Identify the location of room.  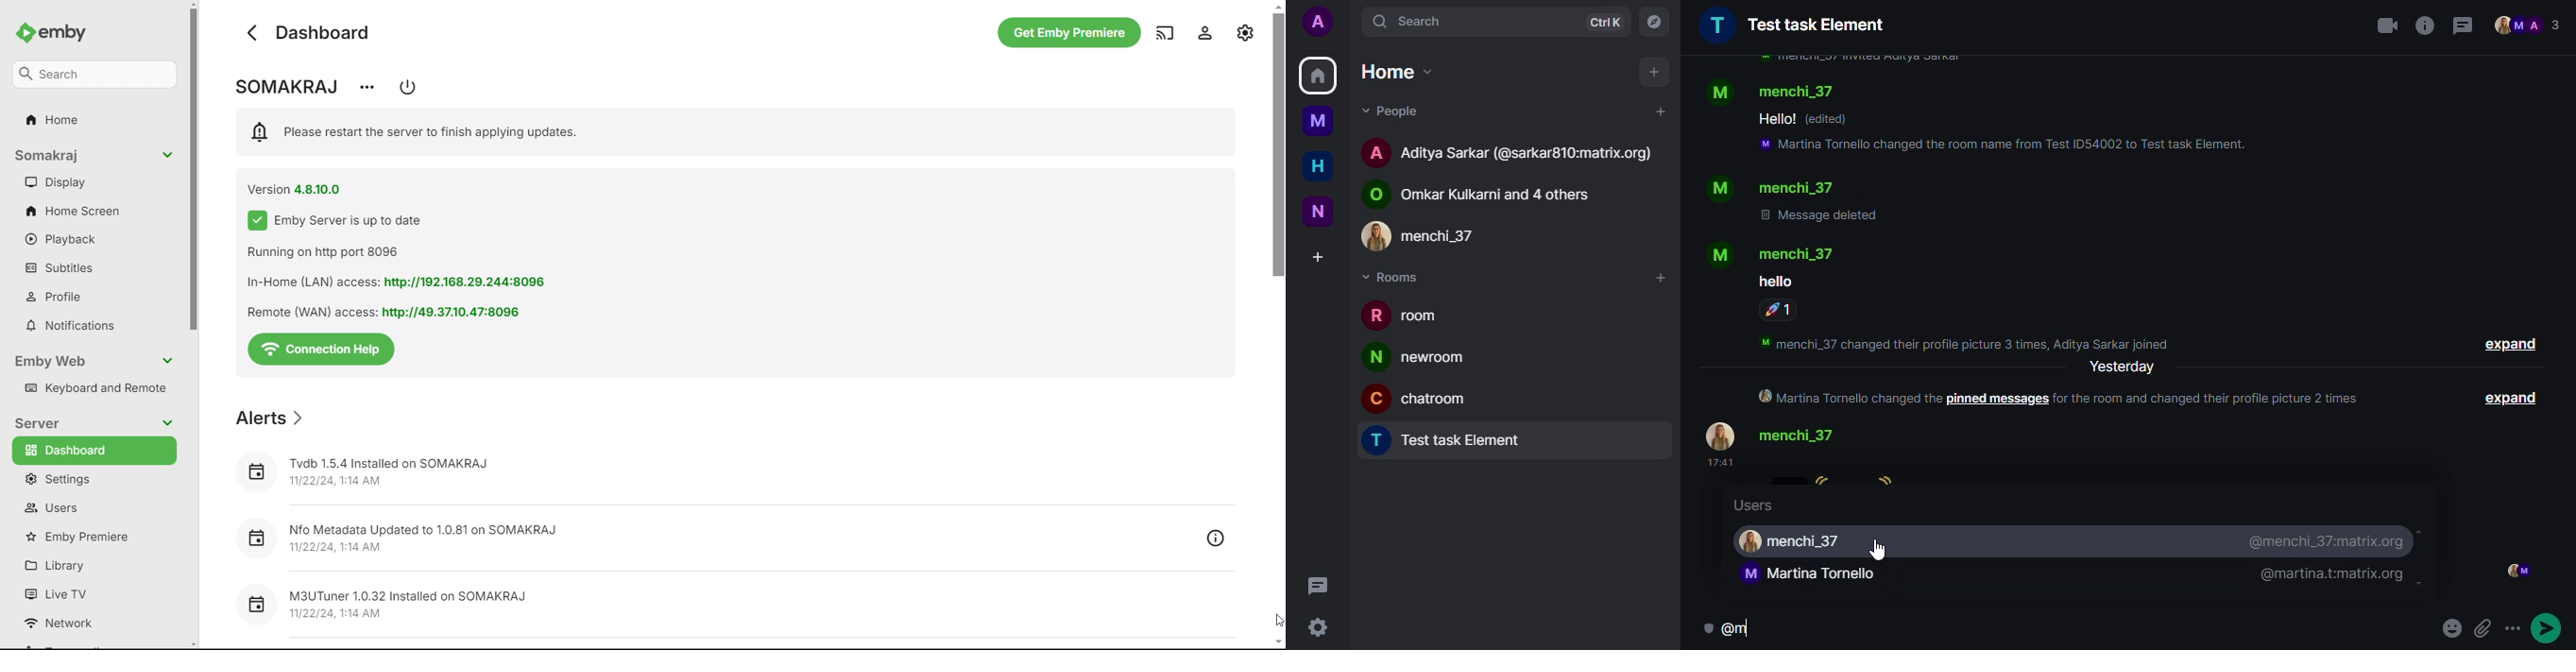
(1408, 318).